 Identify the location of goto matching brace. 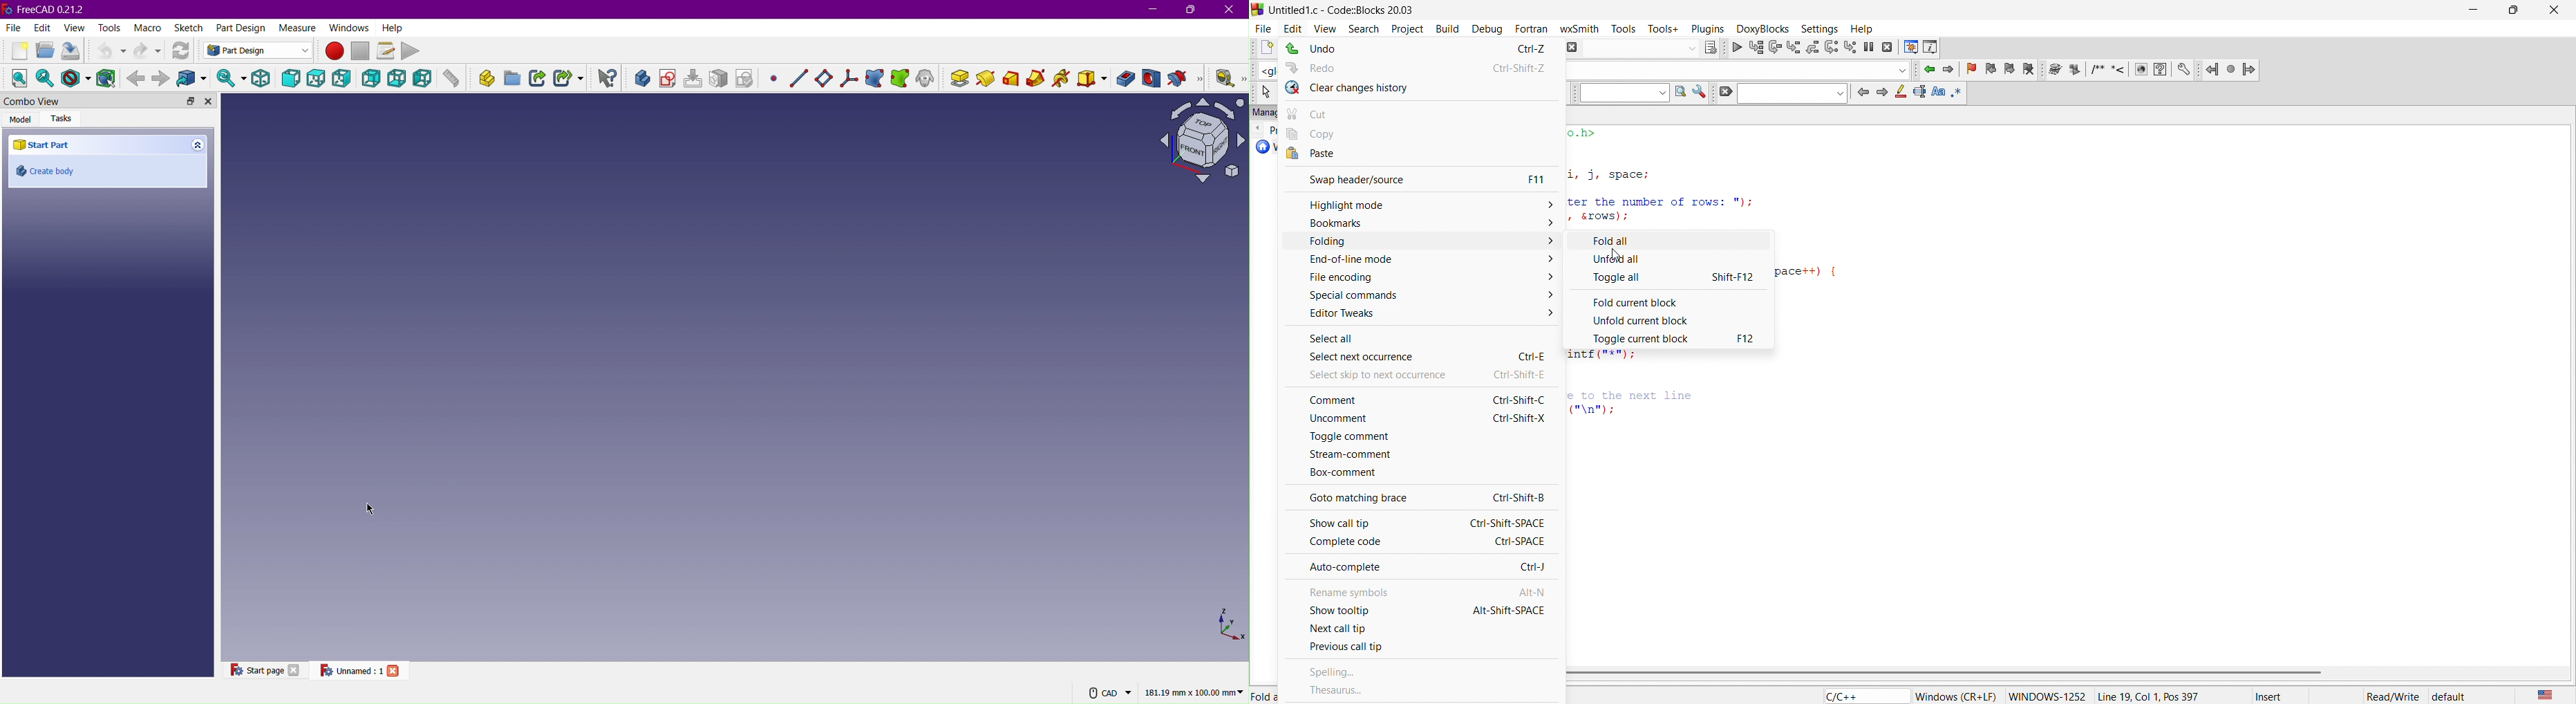
(1418, 497).